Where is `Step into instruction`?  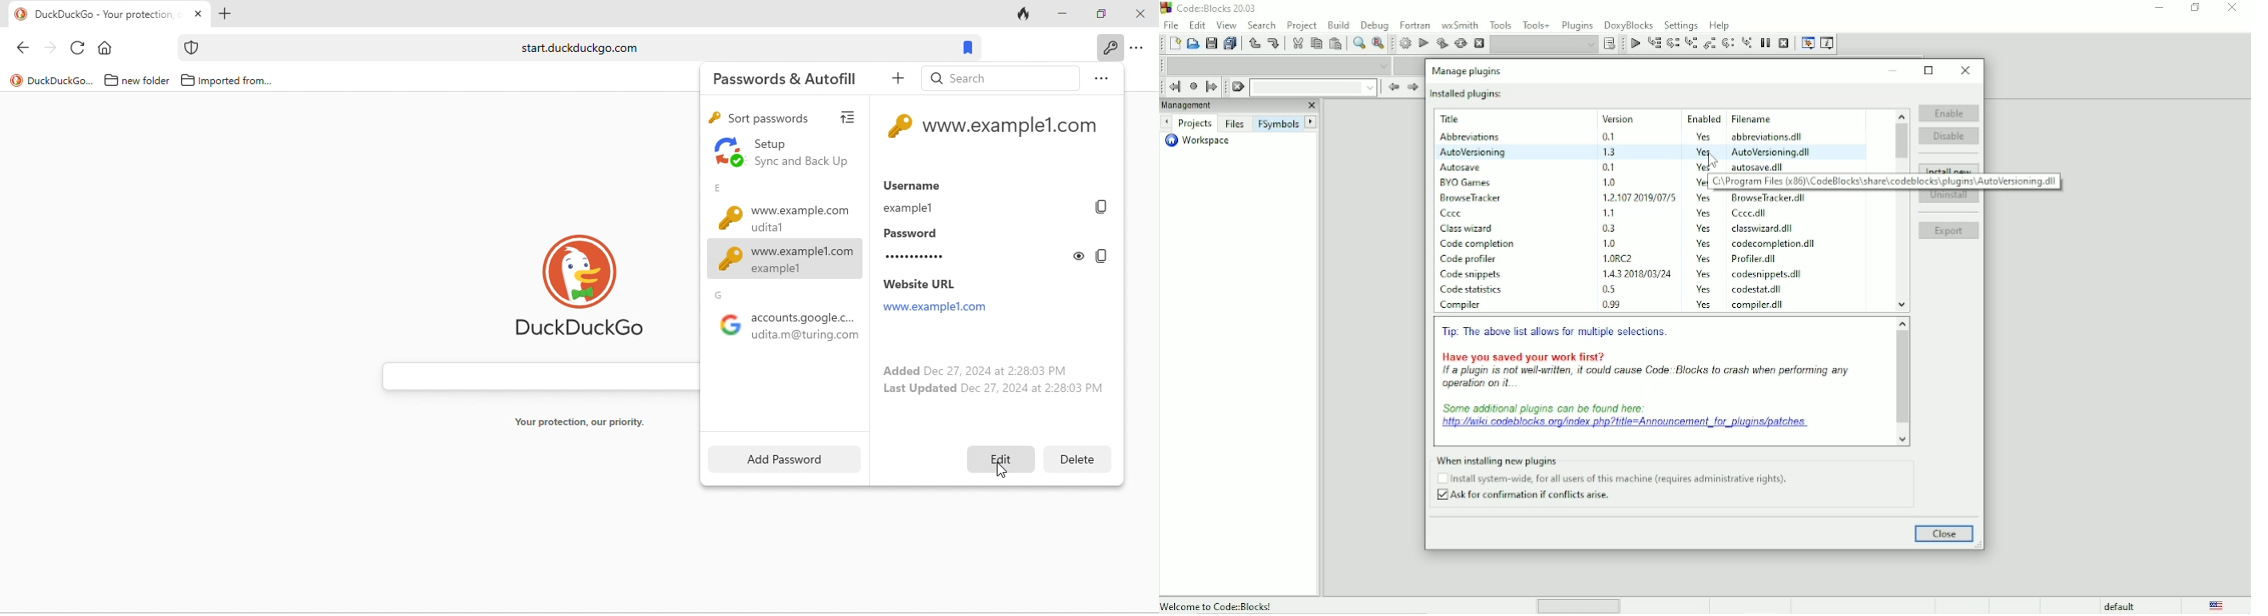 Step into instruction is located at coordinates (1747, 42).